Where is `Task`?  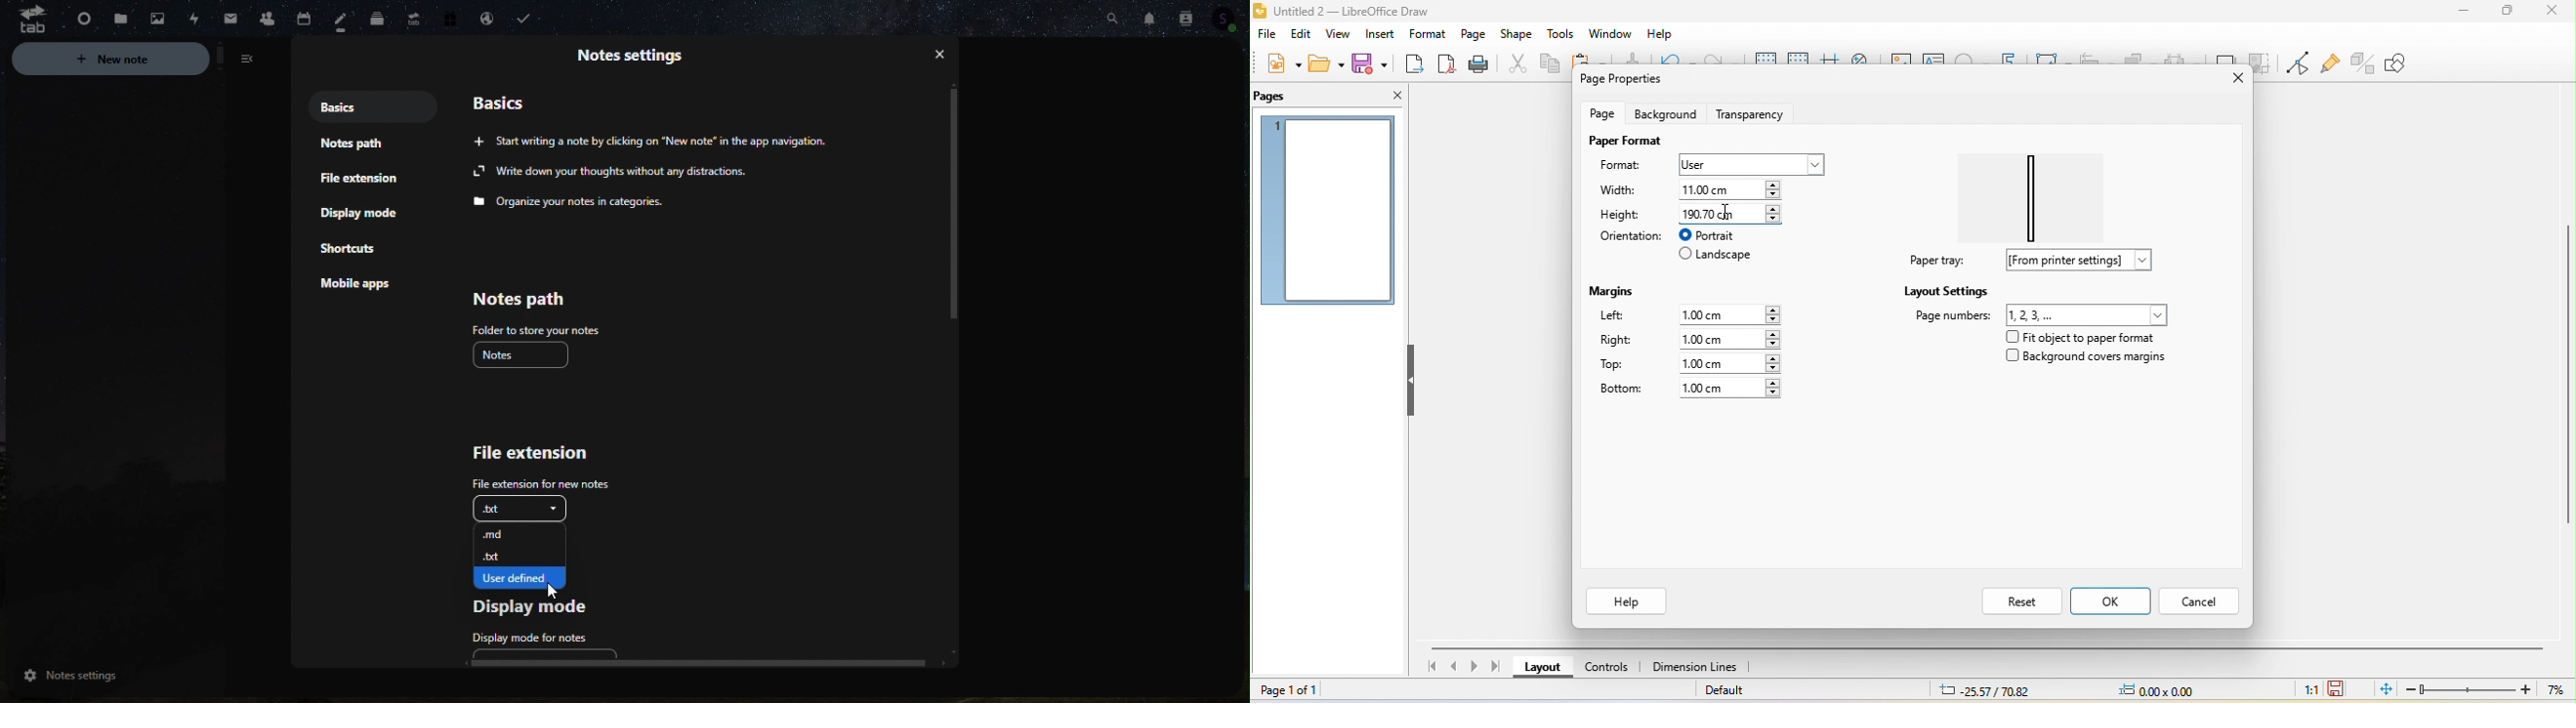 Task is located at coordinates (528, 19).